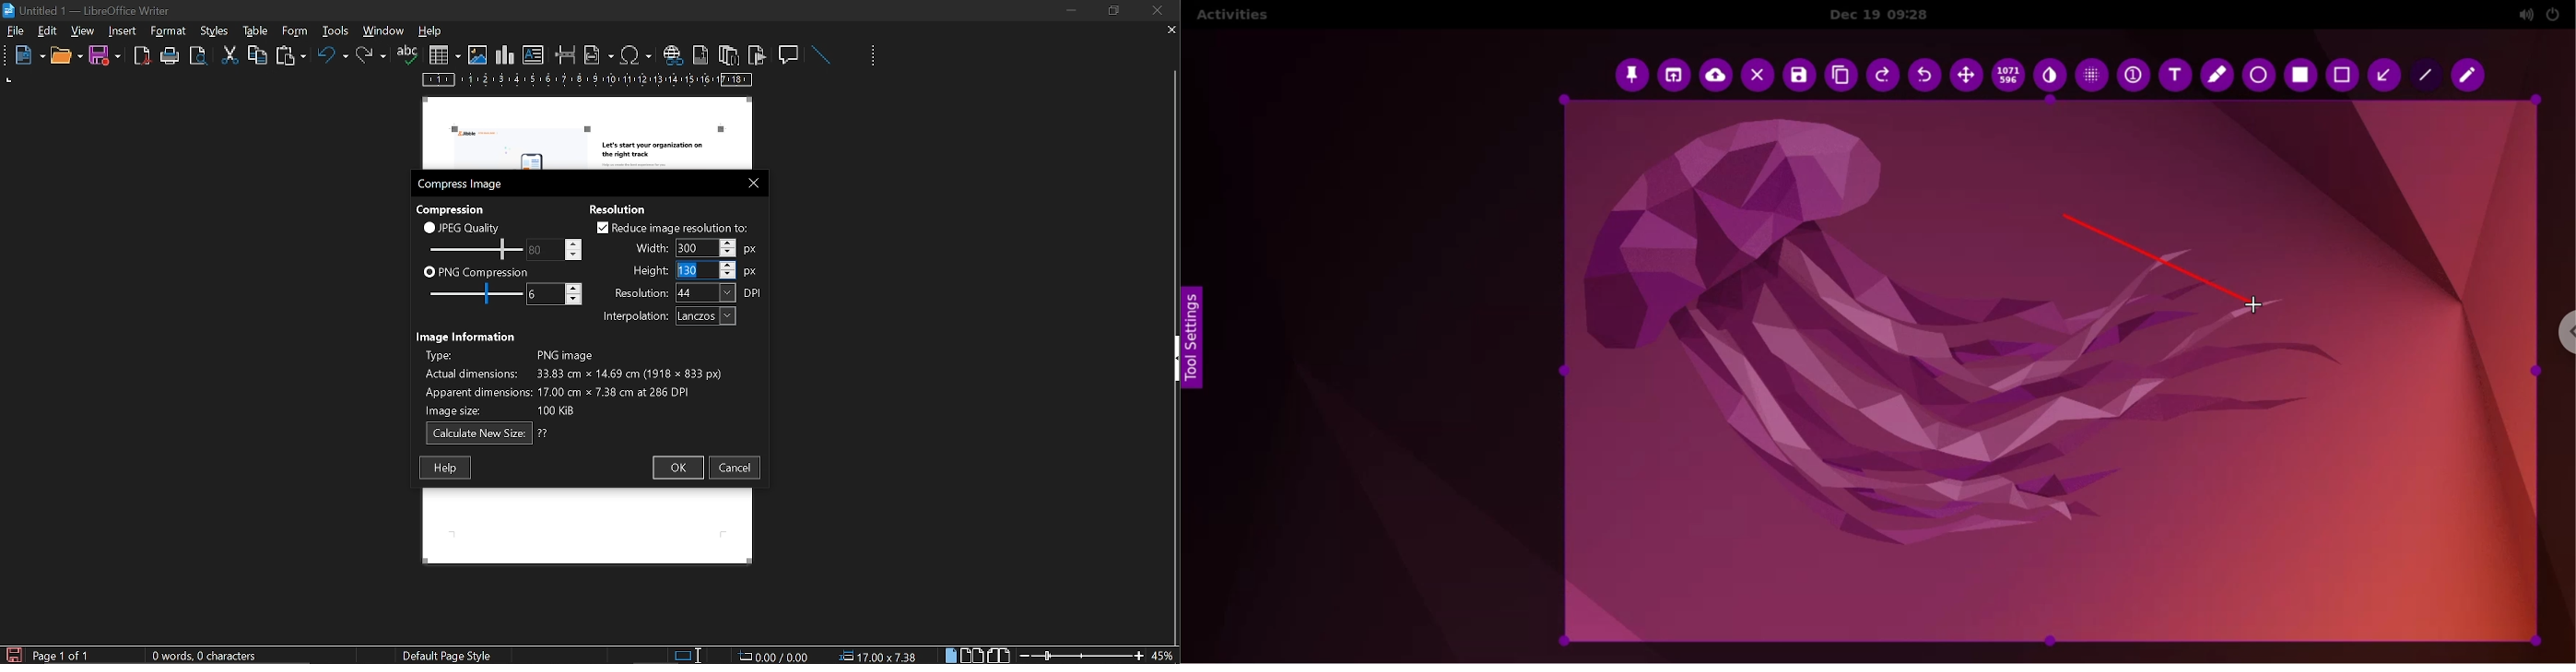  I want to click on width change, so click(693, 247).